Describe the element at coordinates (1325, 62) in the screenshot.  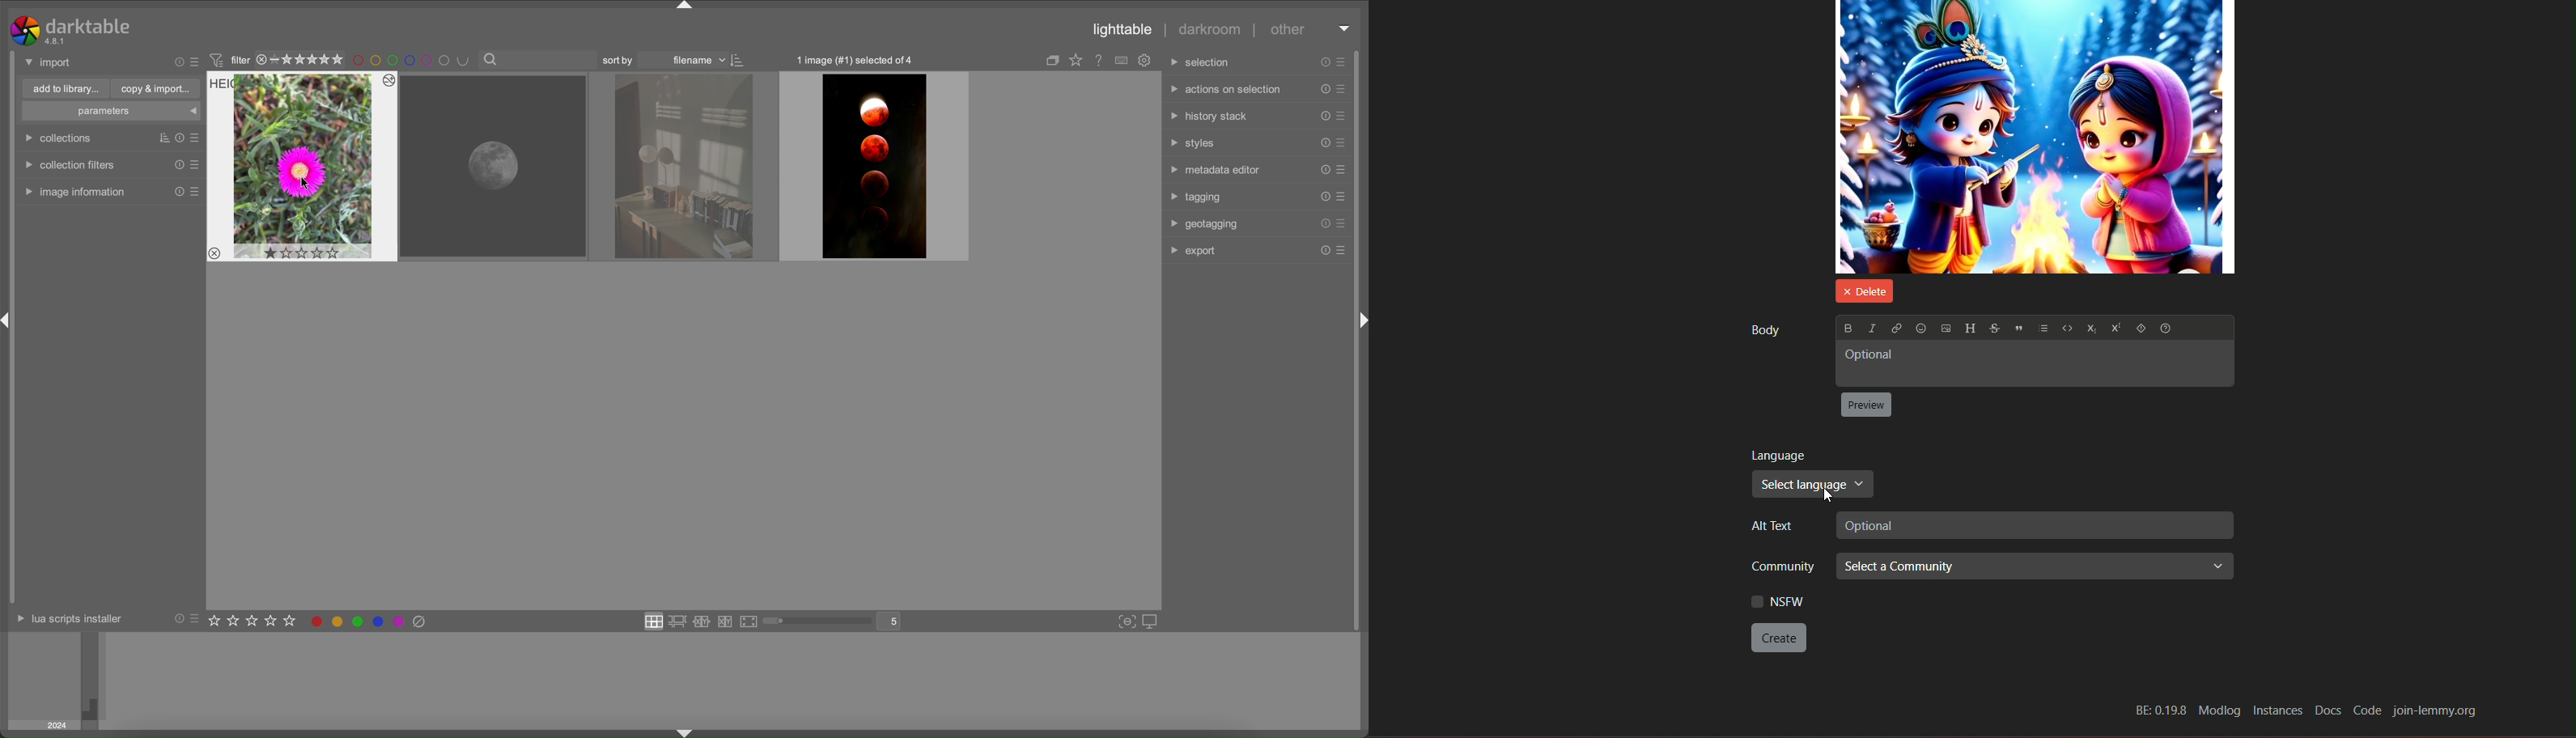
I see `reset presets` at that location.